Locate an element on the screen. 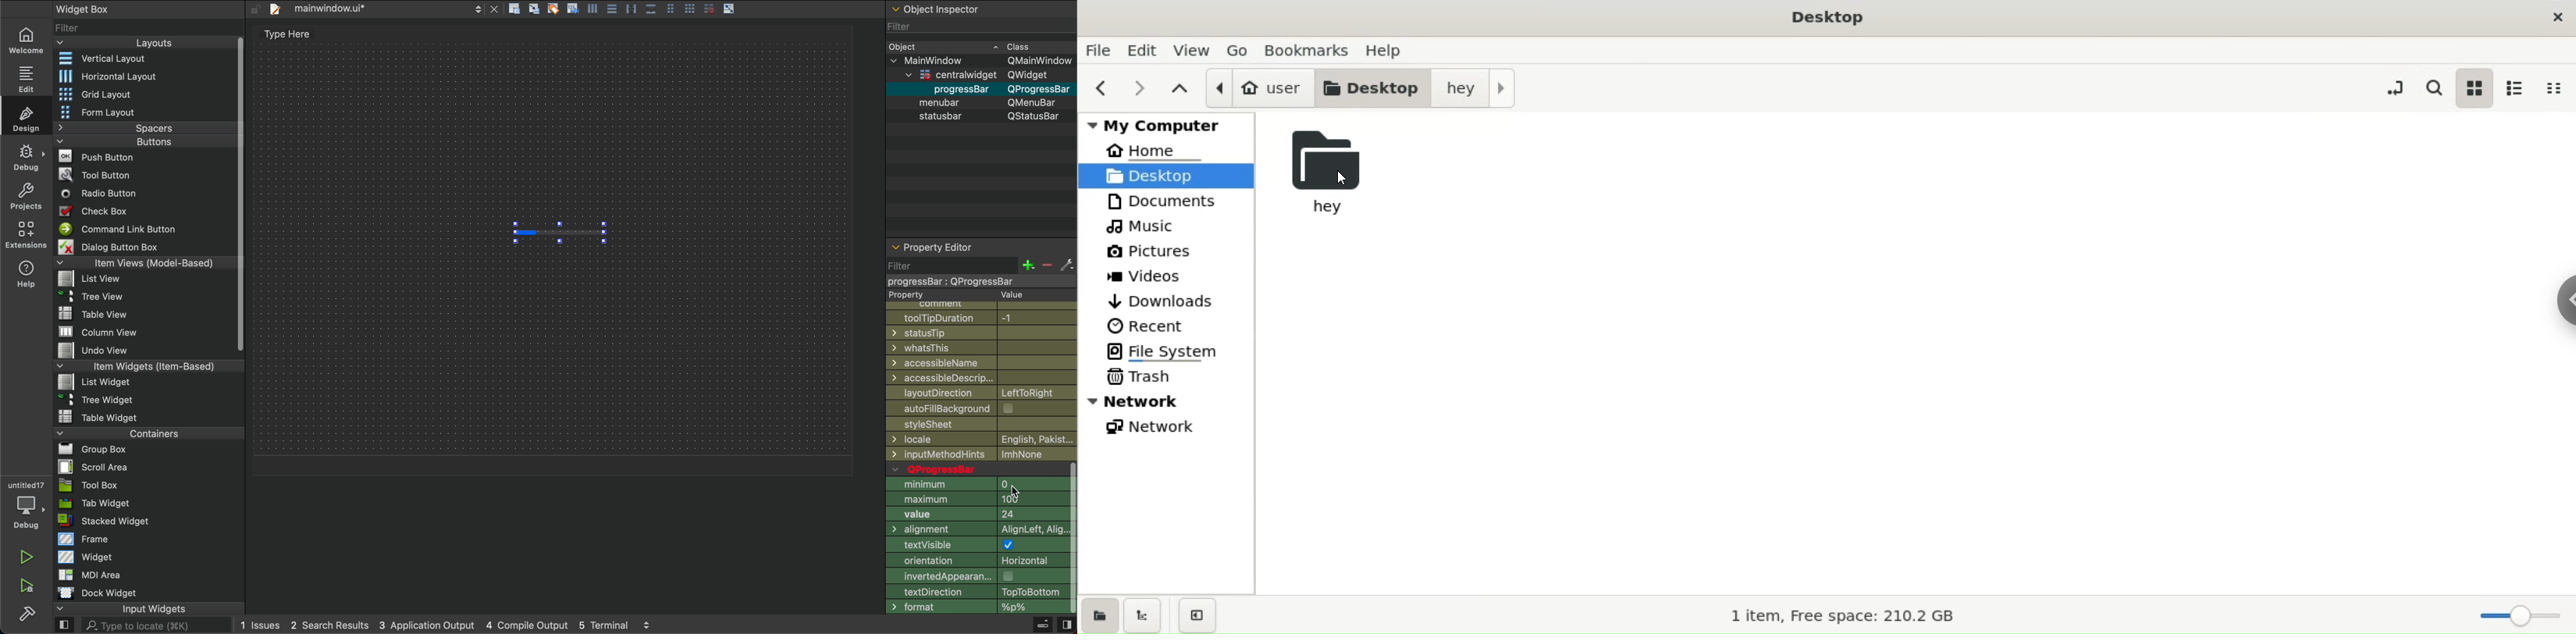 Image resolution: width=2576 pixels, height=644 pixels. design is located at coordinates (28, 118).